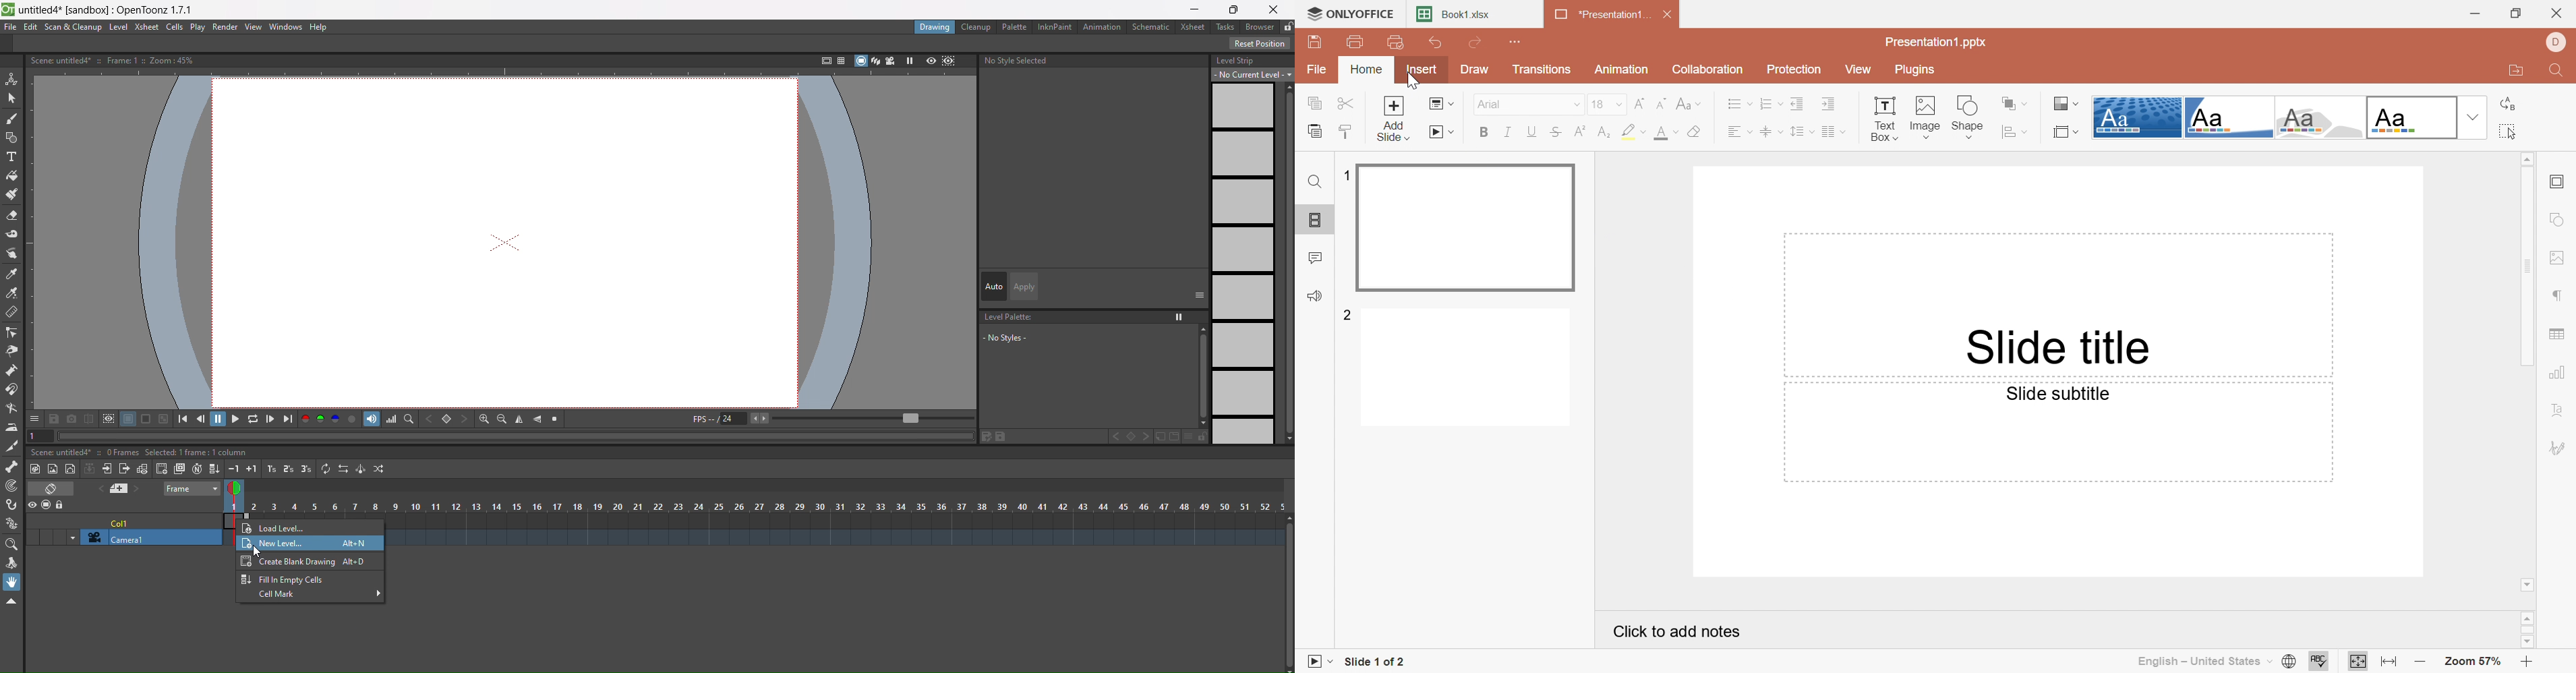 Image resolution: width=2576 pixels, height=700 pixels. Describe the element at coordinates (1801, 133) in the screenshot. I see `Line spacing` at that location.